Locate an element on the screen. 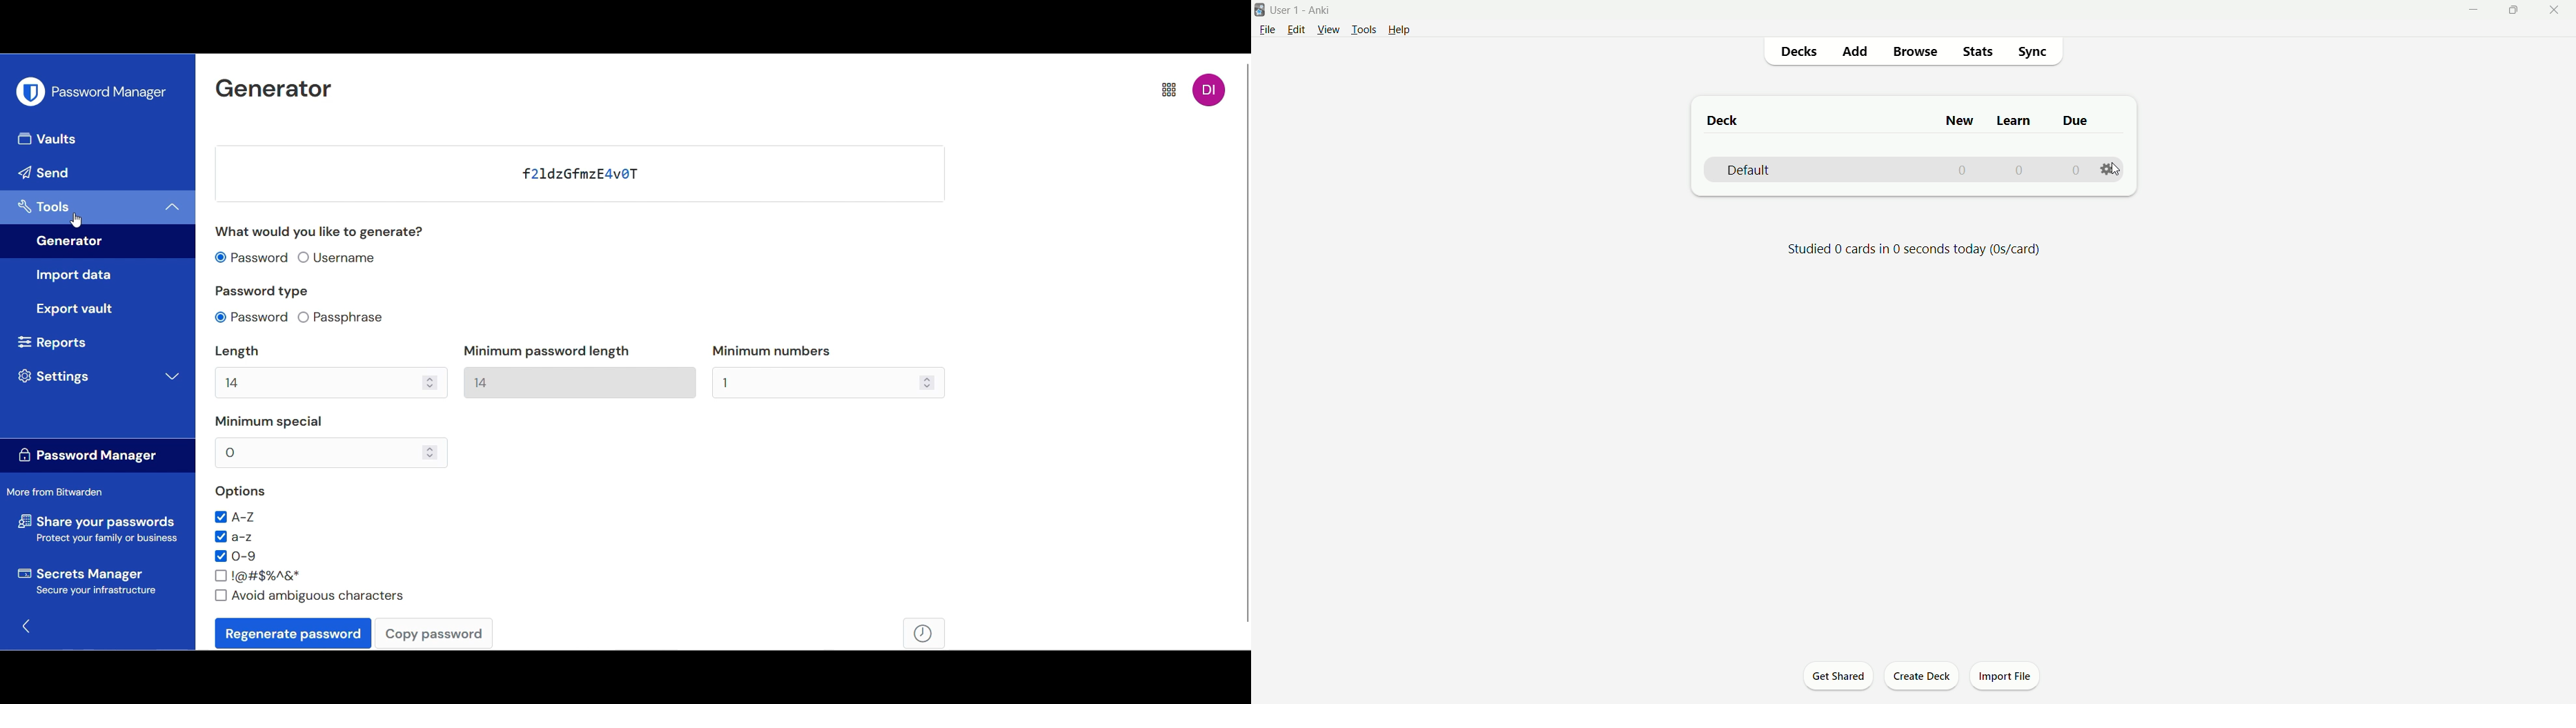 Image resolution: width=2576 pixels, height=728 pixels. Minimum(Min.) password length is located at coordinates (547, 351).